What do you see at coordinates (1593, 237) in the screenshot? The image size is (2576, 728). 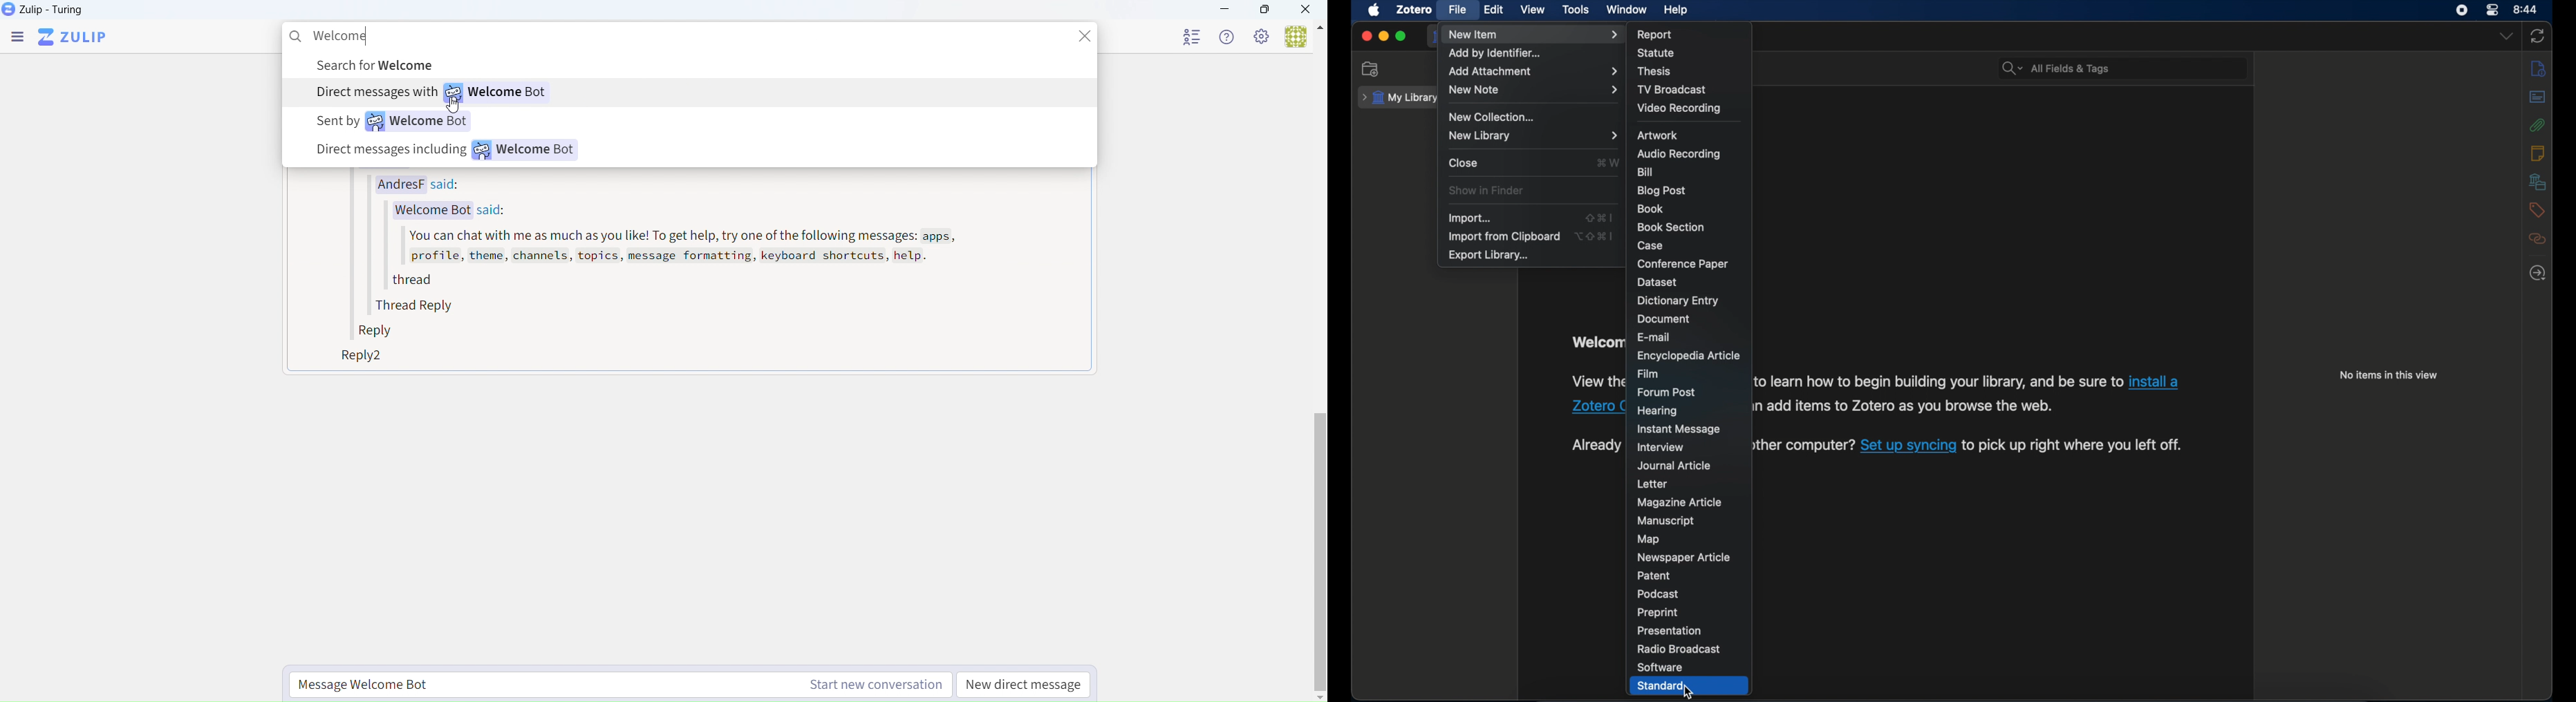 I see `shortcut` at bounding box center [1593, 237].